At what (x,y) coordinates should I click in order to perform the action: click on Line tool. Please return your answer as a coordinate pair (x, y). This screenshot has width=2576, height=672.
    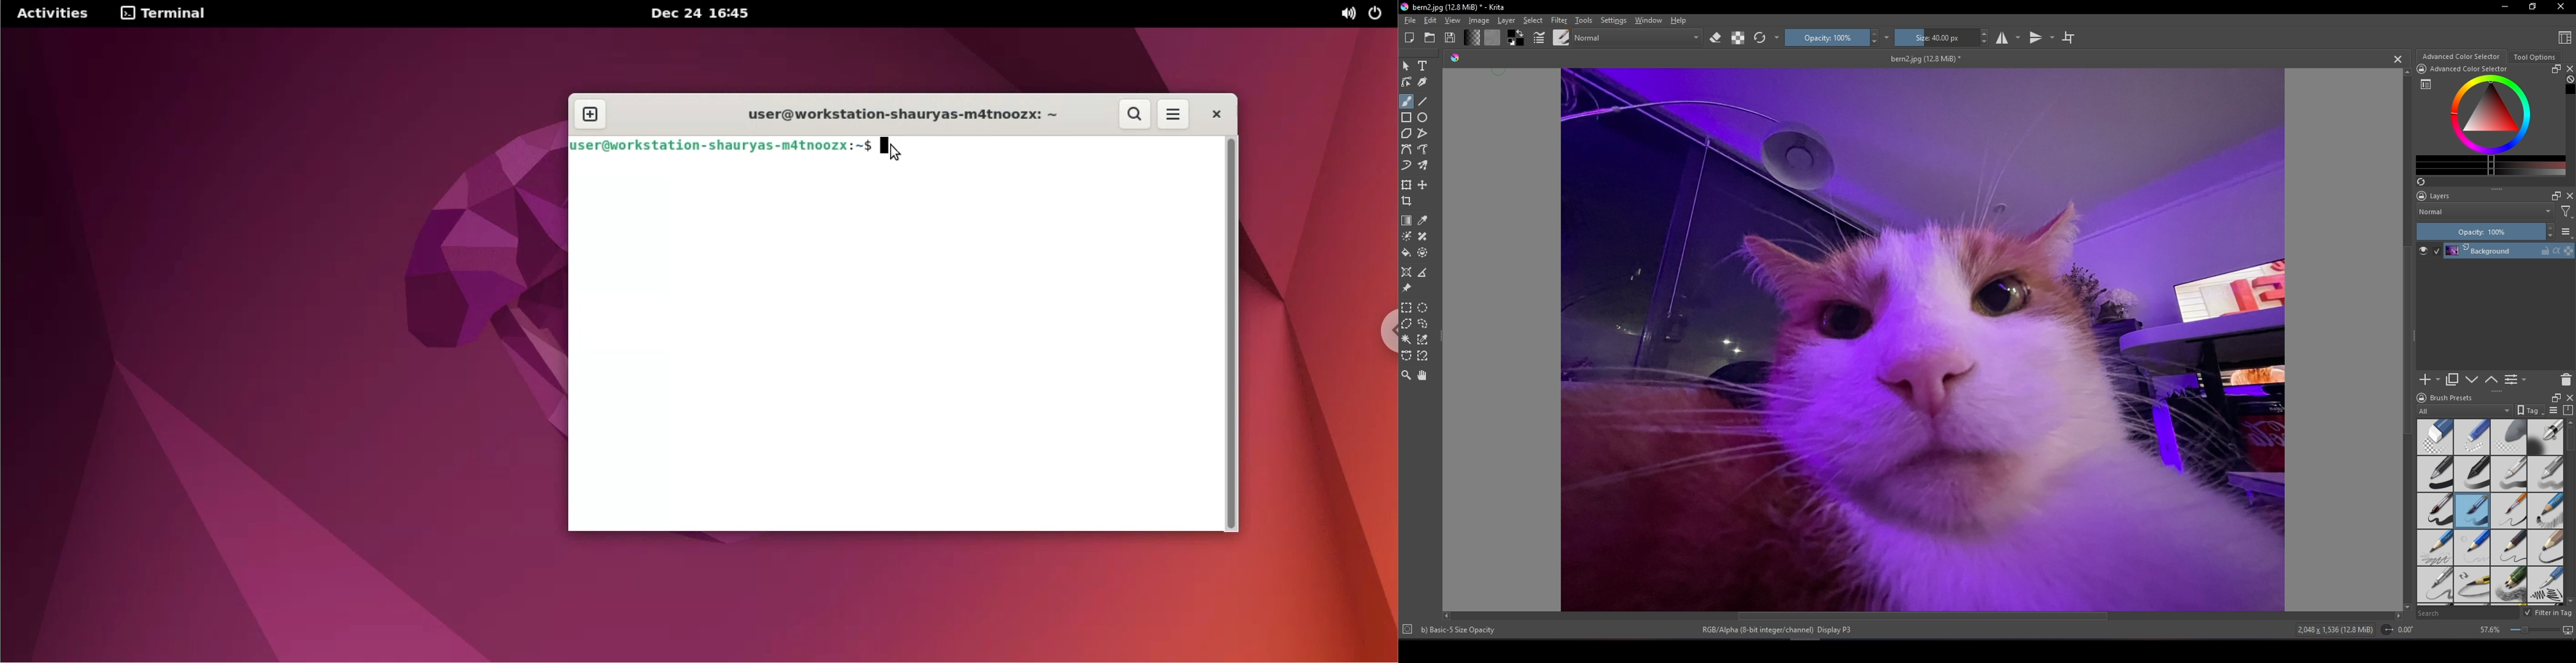
    Looking at the image, I should click on (1423, 102).